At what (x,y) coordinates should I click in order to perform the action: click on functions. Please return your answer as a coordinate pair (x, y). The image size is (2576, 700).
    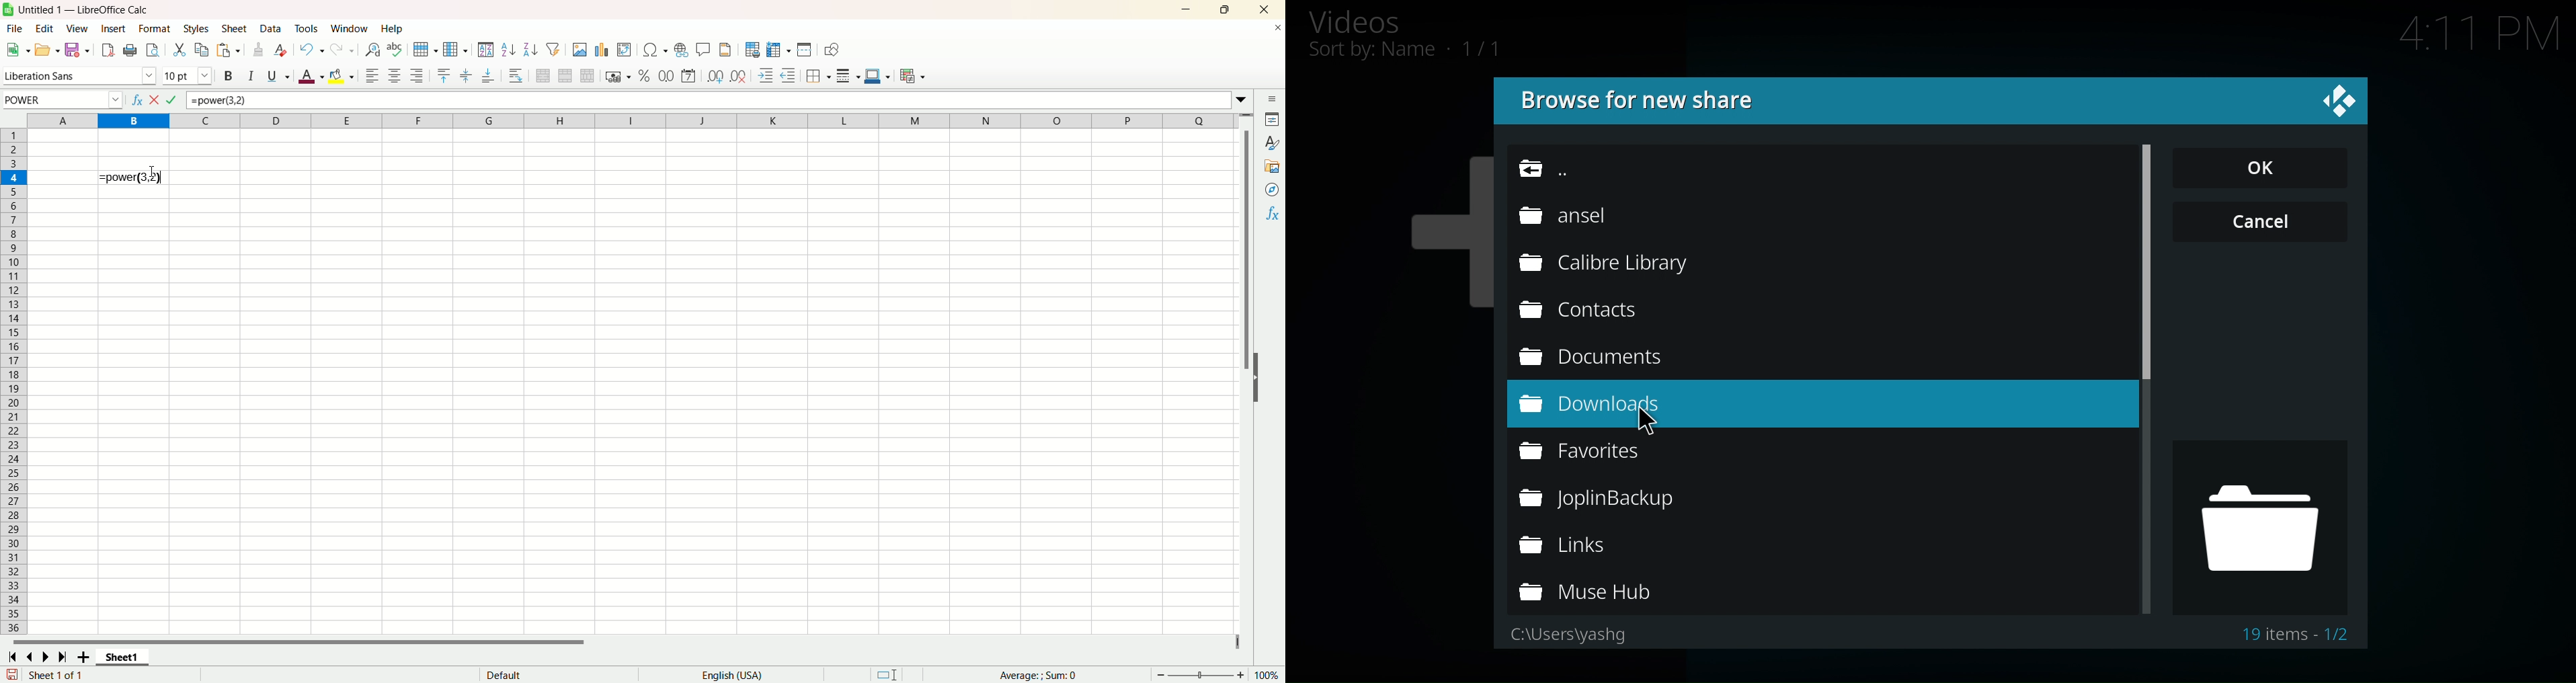
    Looking at the image, I should click on (1274, 213).